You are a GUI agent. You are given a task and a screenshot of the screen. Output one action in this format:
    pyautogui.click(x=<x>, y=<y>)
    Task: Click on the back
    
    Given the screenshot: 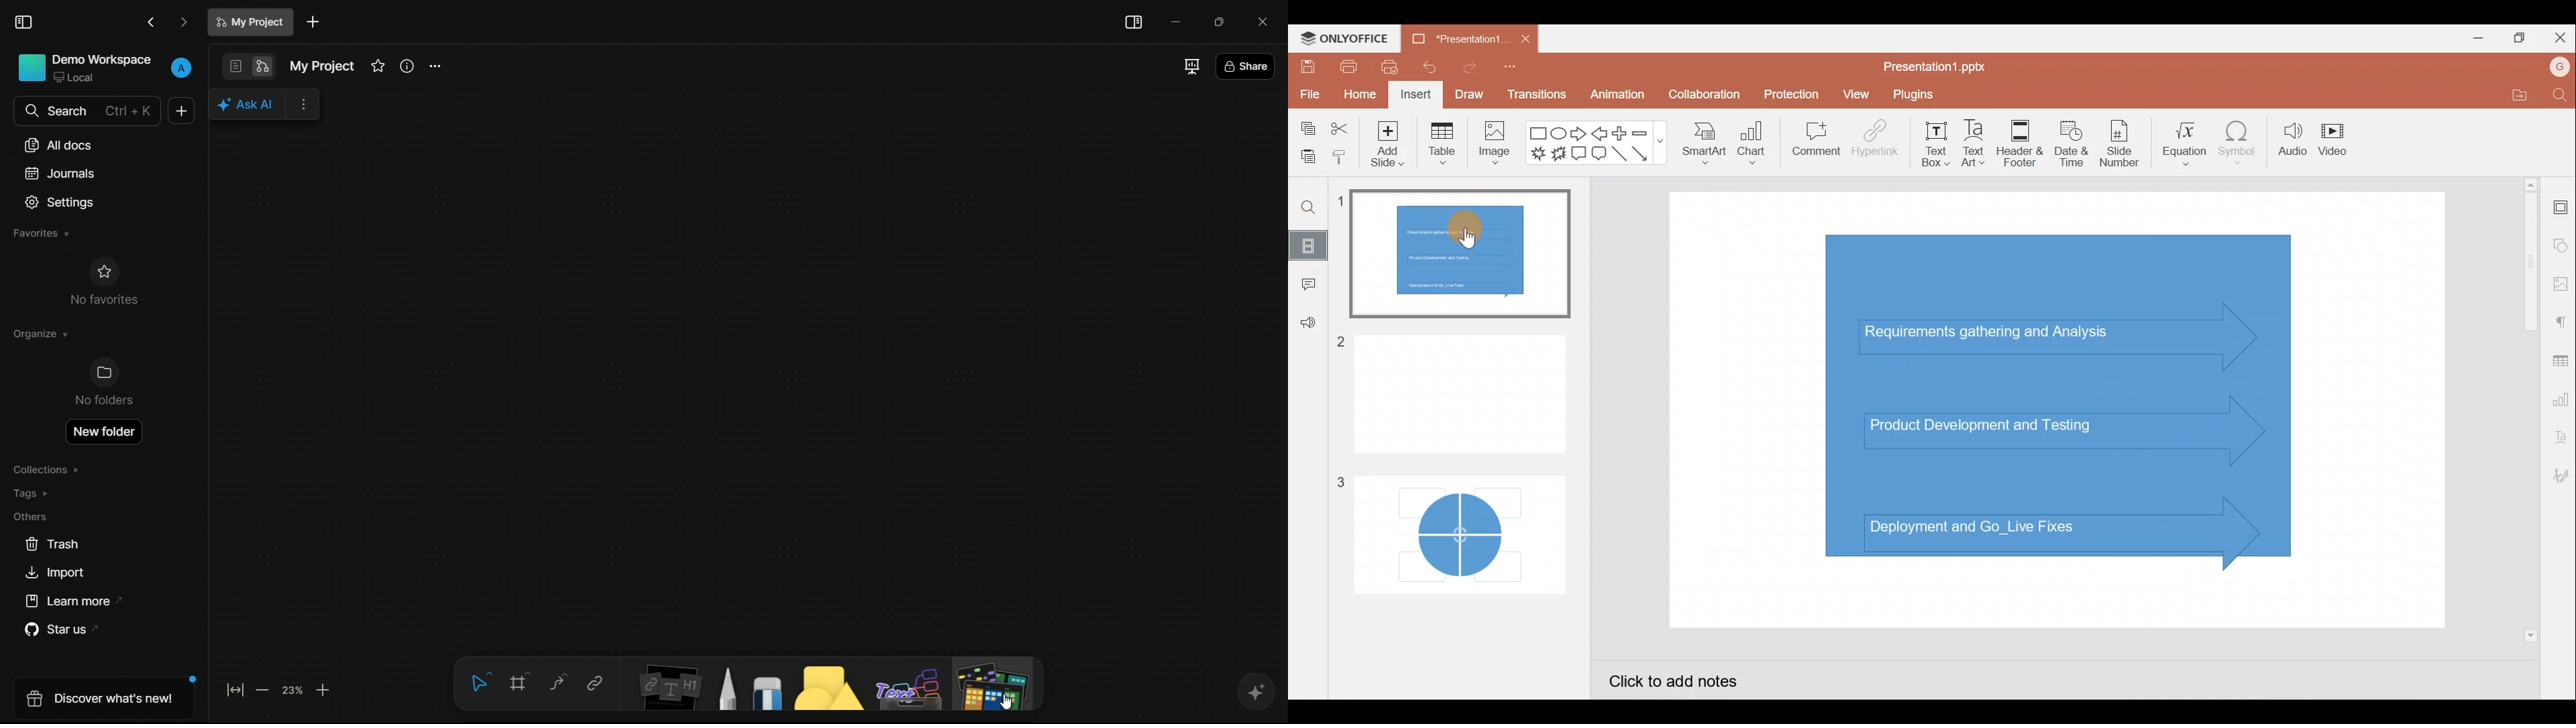 What is the action you would take?
    pyautogui.click(x=152, y=23)
    